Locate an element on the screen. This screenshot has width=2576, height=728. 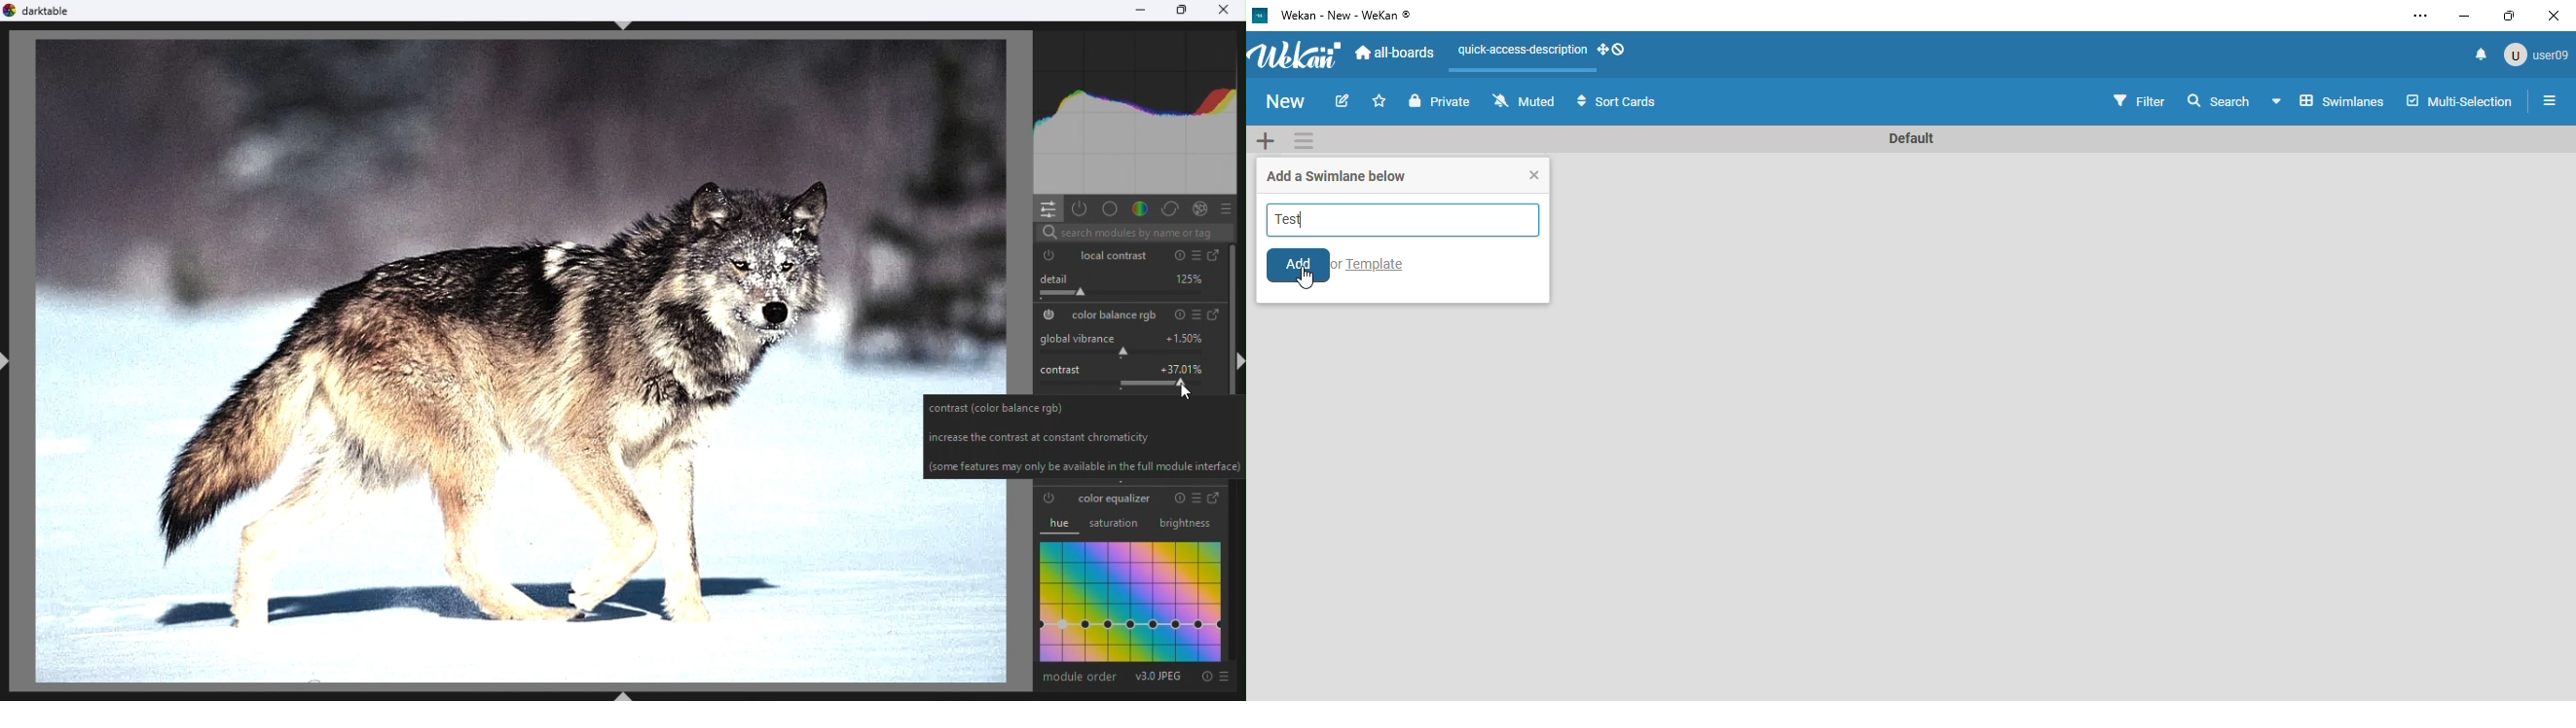
color equalizer is switched off is located at coordinates (1050, 498).